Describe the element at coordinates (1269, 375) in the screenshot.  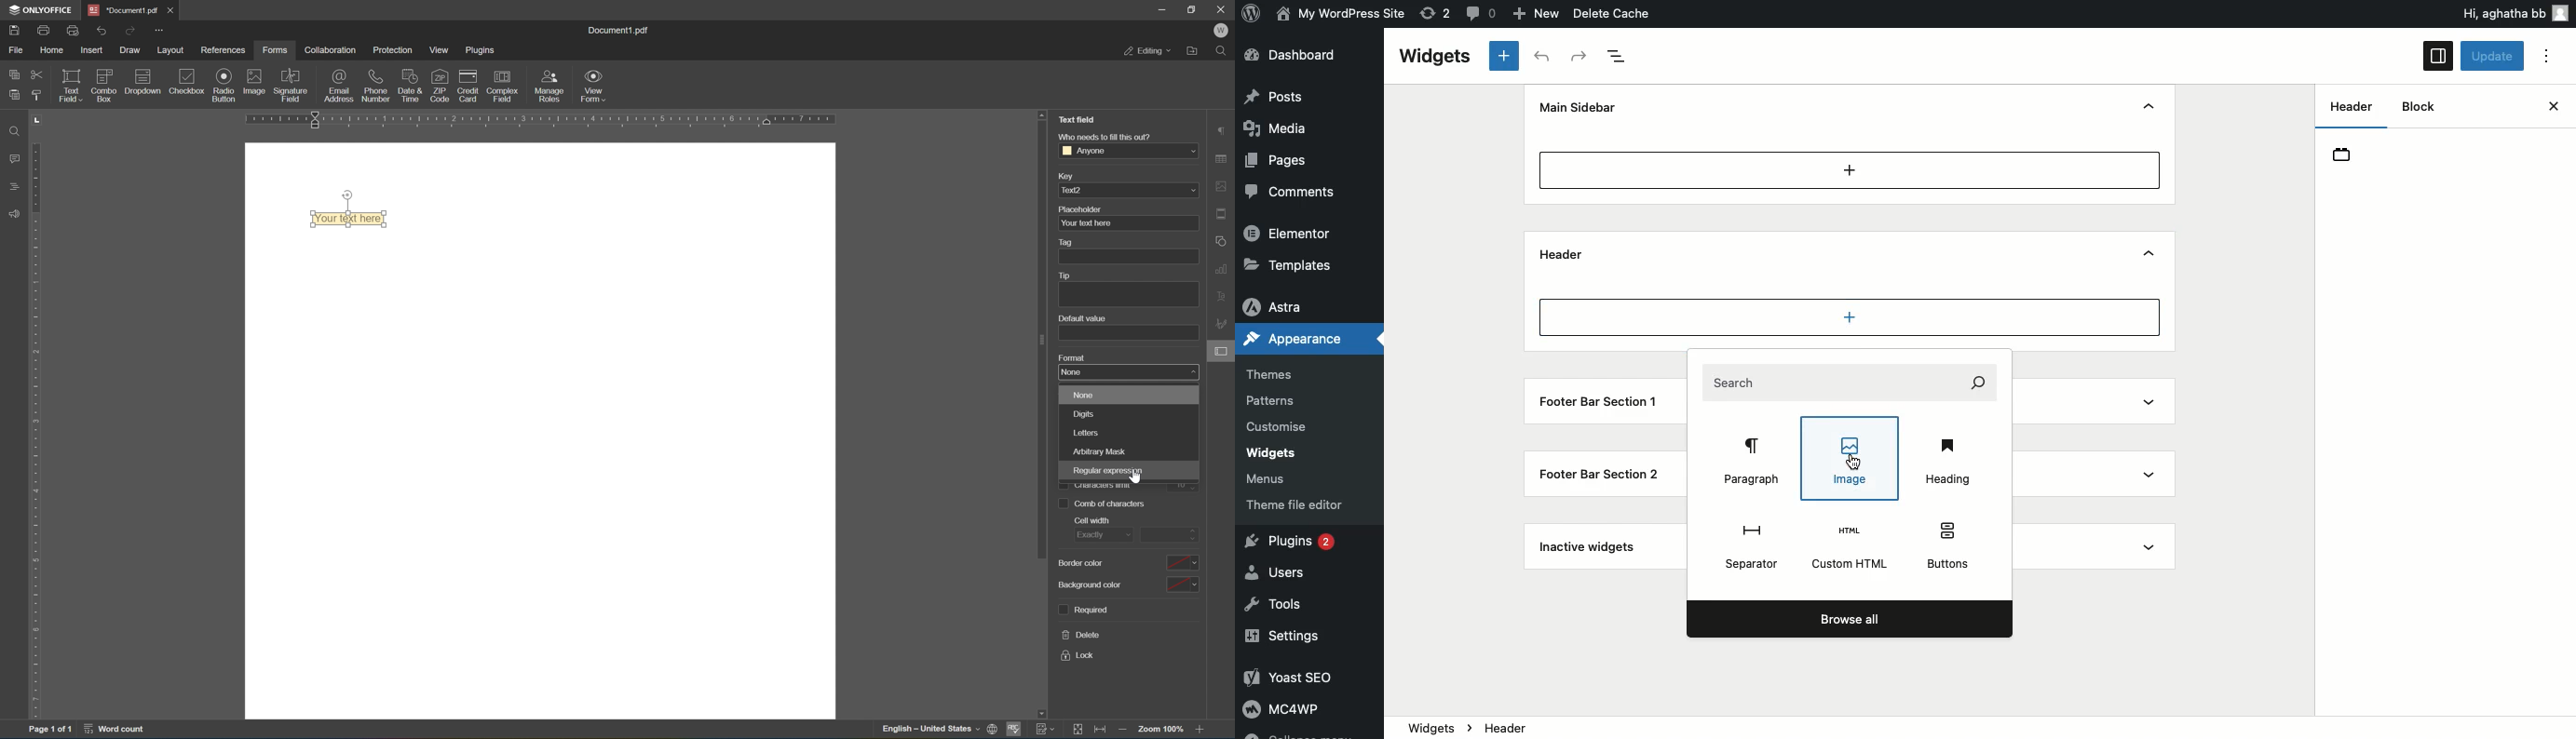
I see `Themes` at that location.